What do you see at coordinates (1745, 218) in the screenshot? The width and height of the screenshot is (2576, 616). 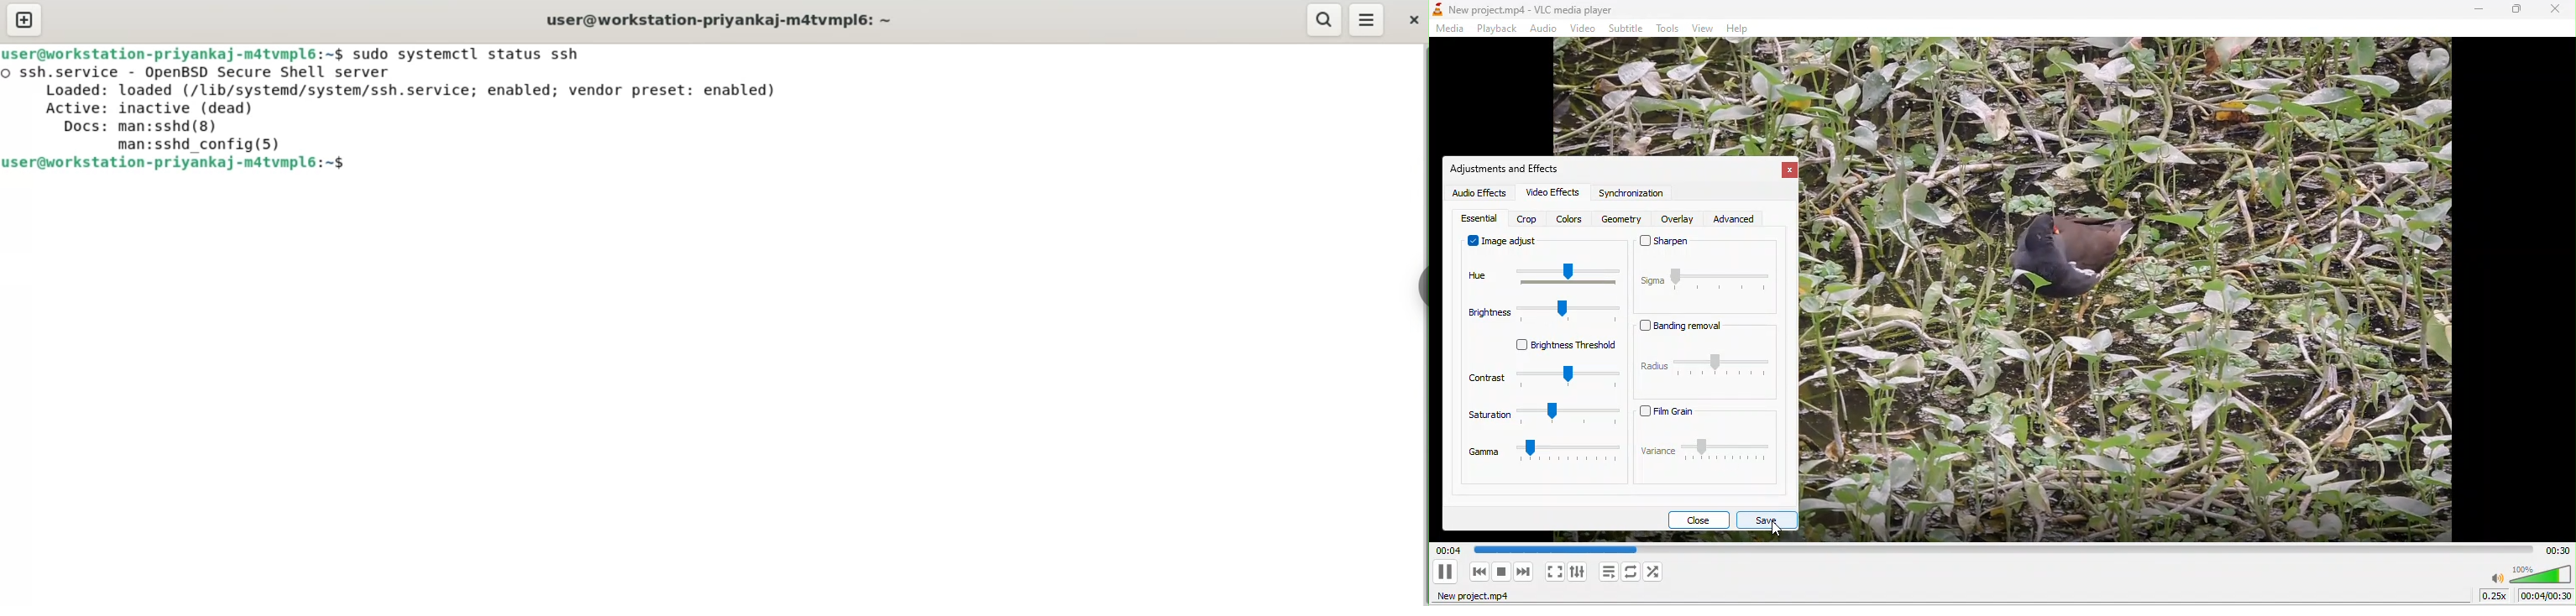 I see `advanced` at bounding box center [1745, 218].